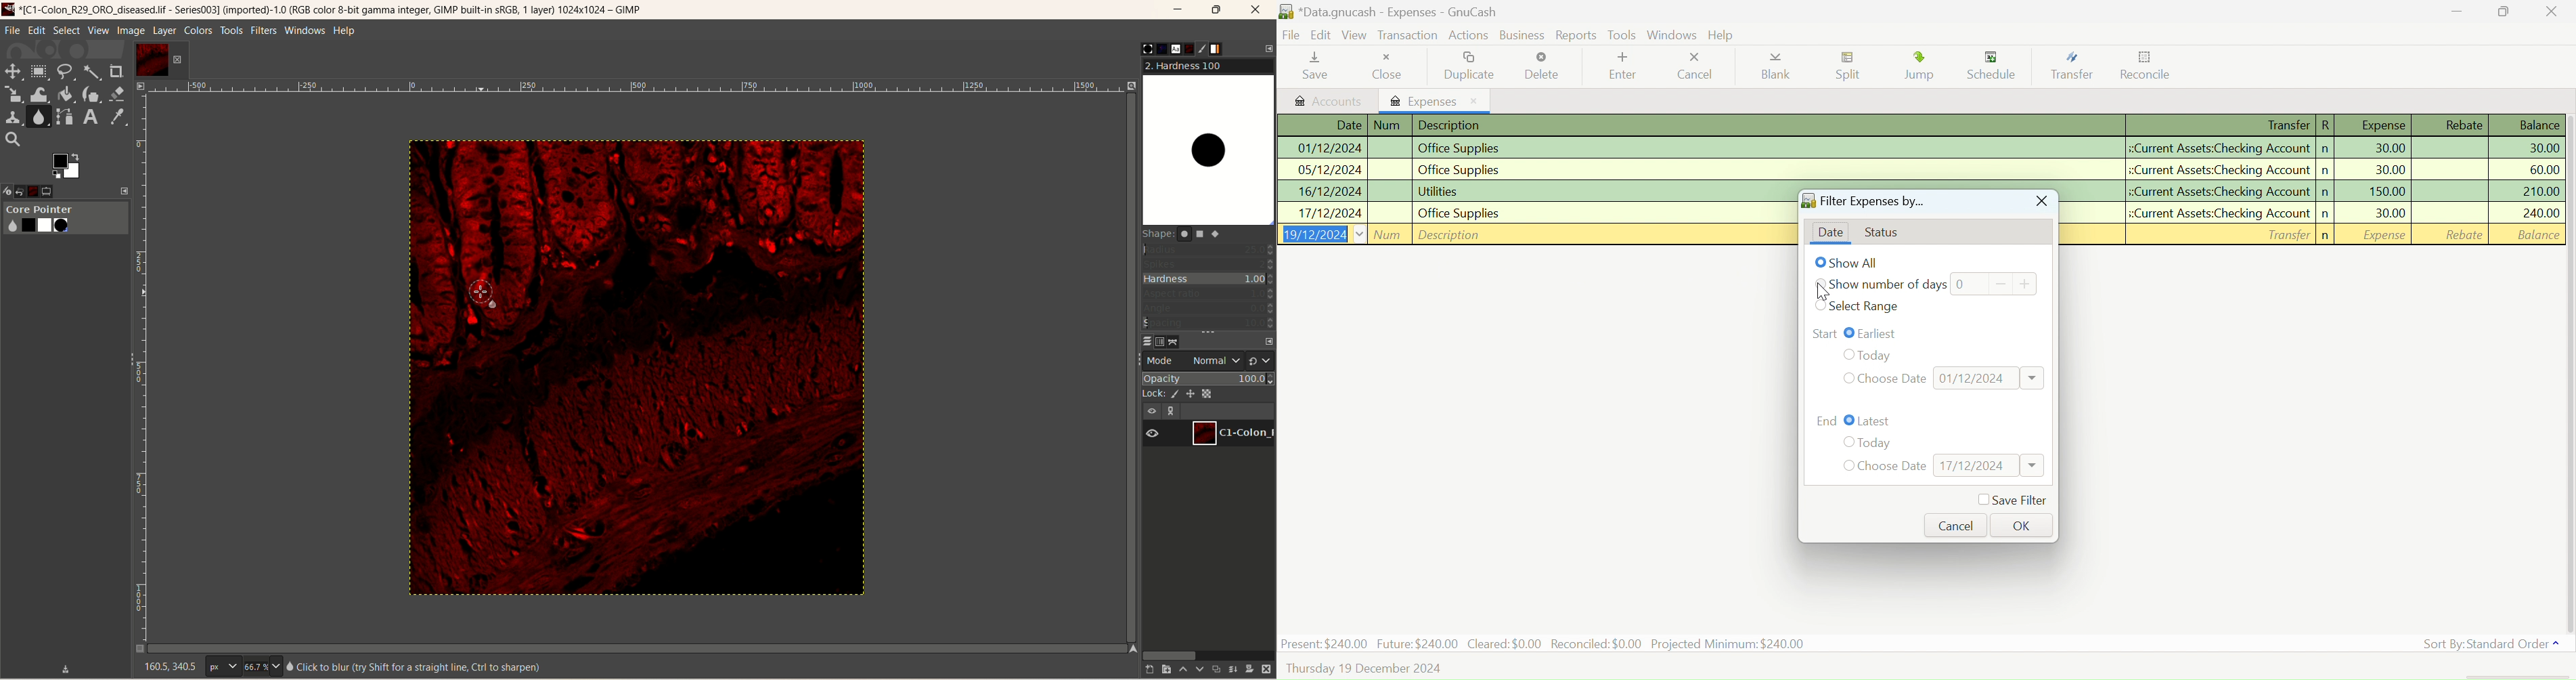 Image resolution: width=2576 pixels, height=700 pixels. I want to click on Show All, so click(1858, 263).